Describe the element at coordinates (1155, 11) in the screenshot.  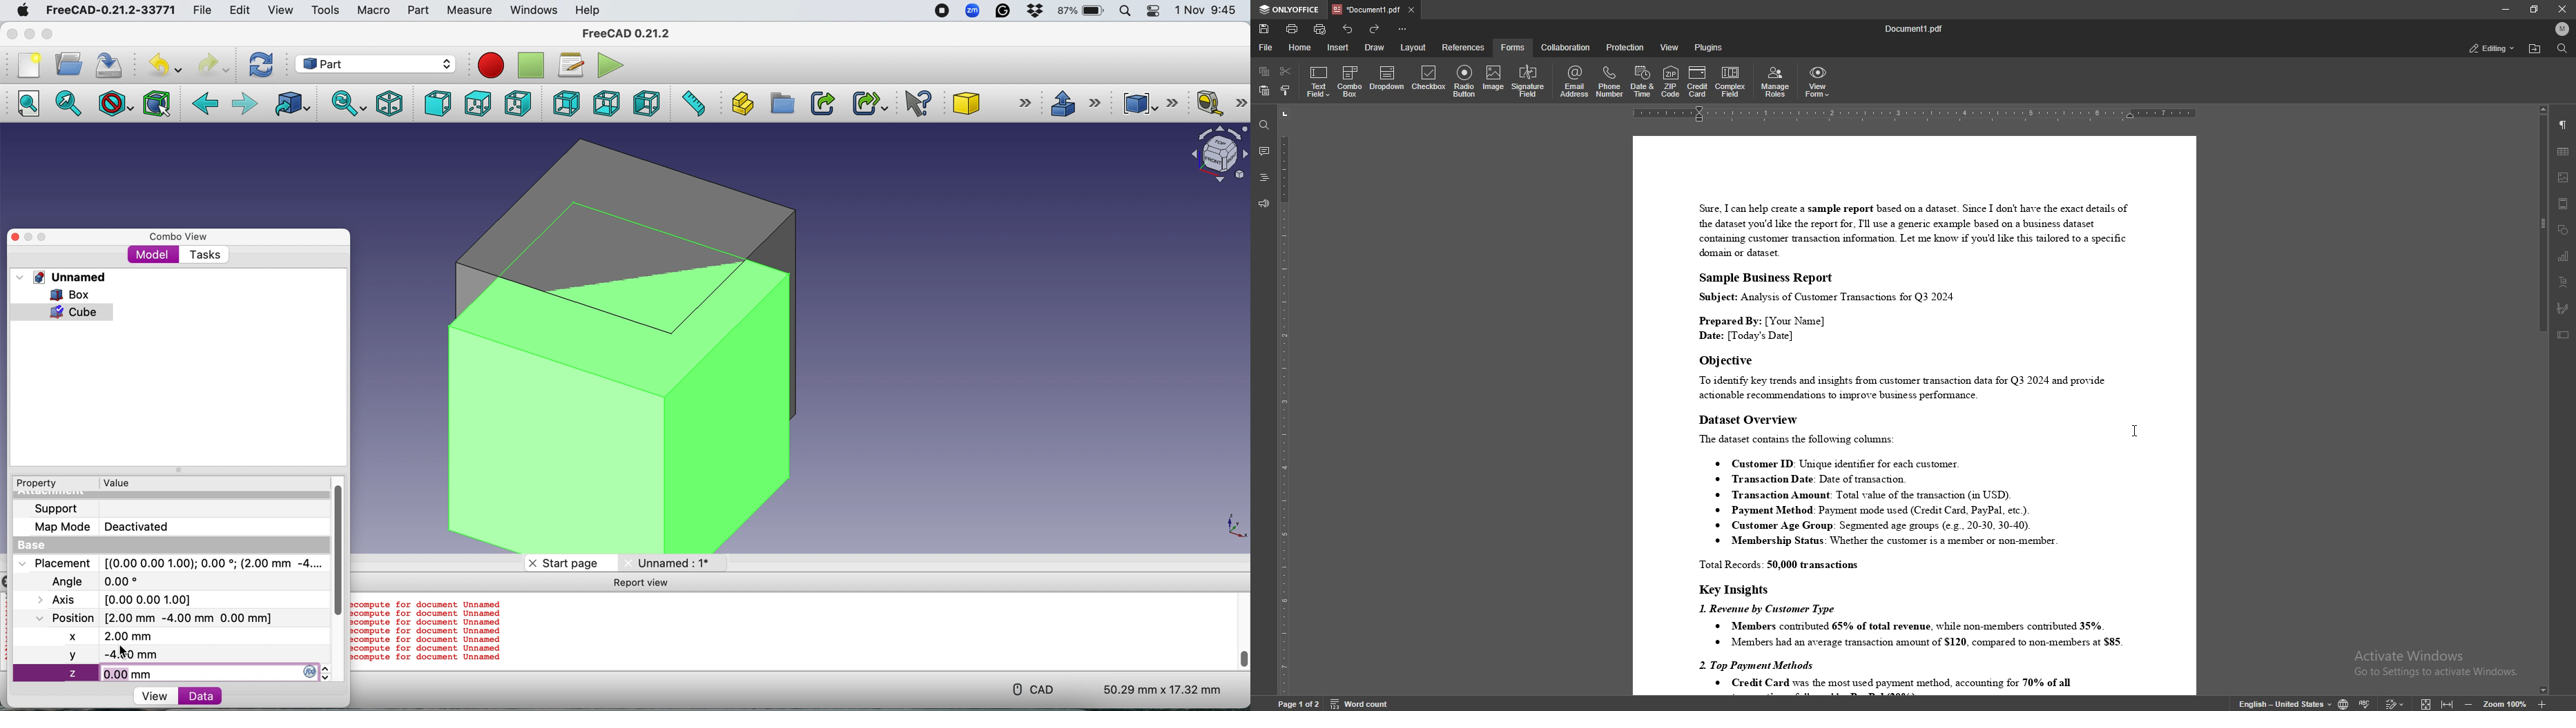
I see `Control center` at that location.